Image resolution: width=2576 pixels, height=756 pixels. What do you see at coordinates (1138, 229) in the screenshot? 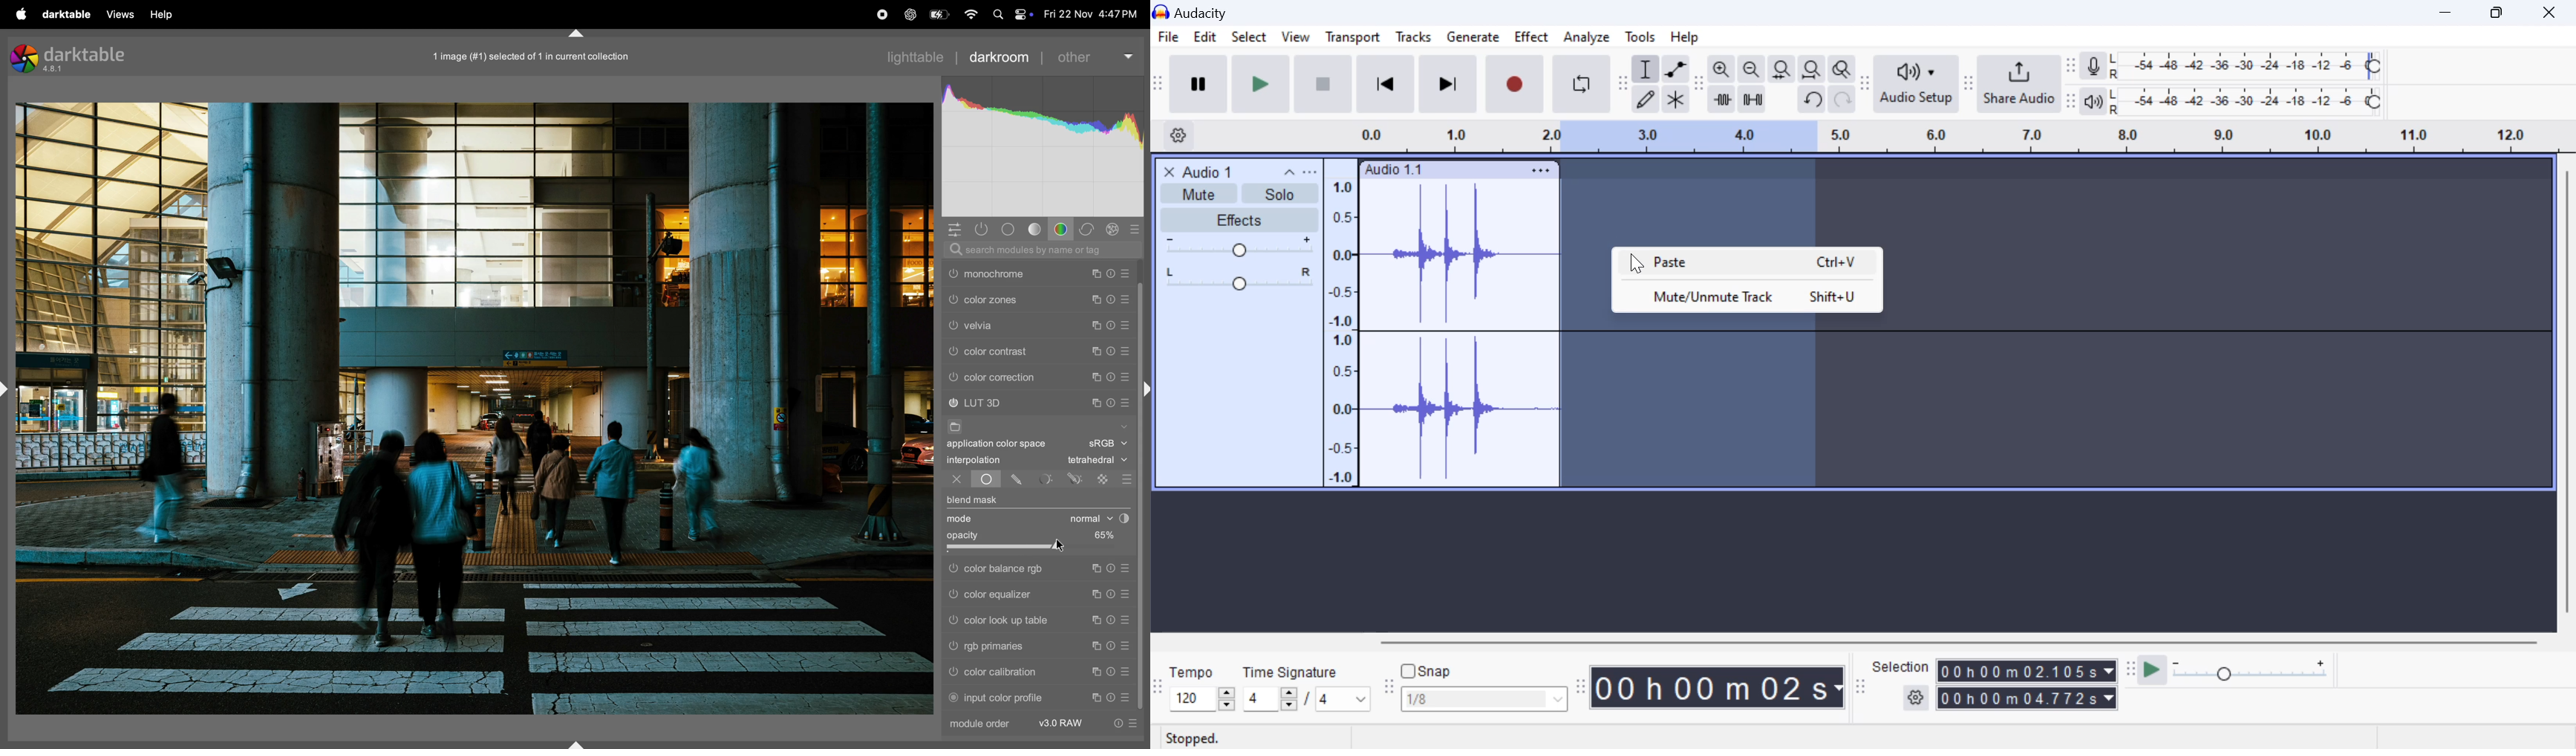
I see `presets` at bounding box center [1138, 229].